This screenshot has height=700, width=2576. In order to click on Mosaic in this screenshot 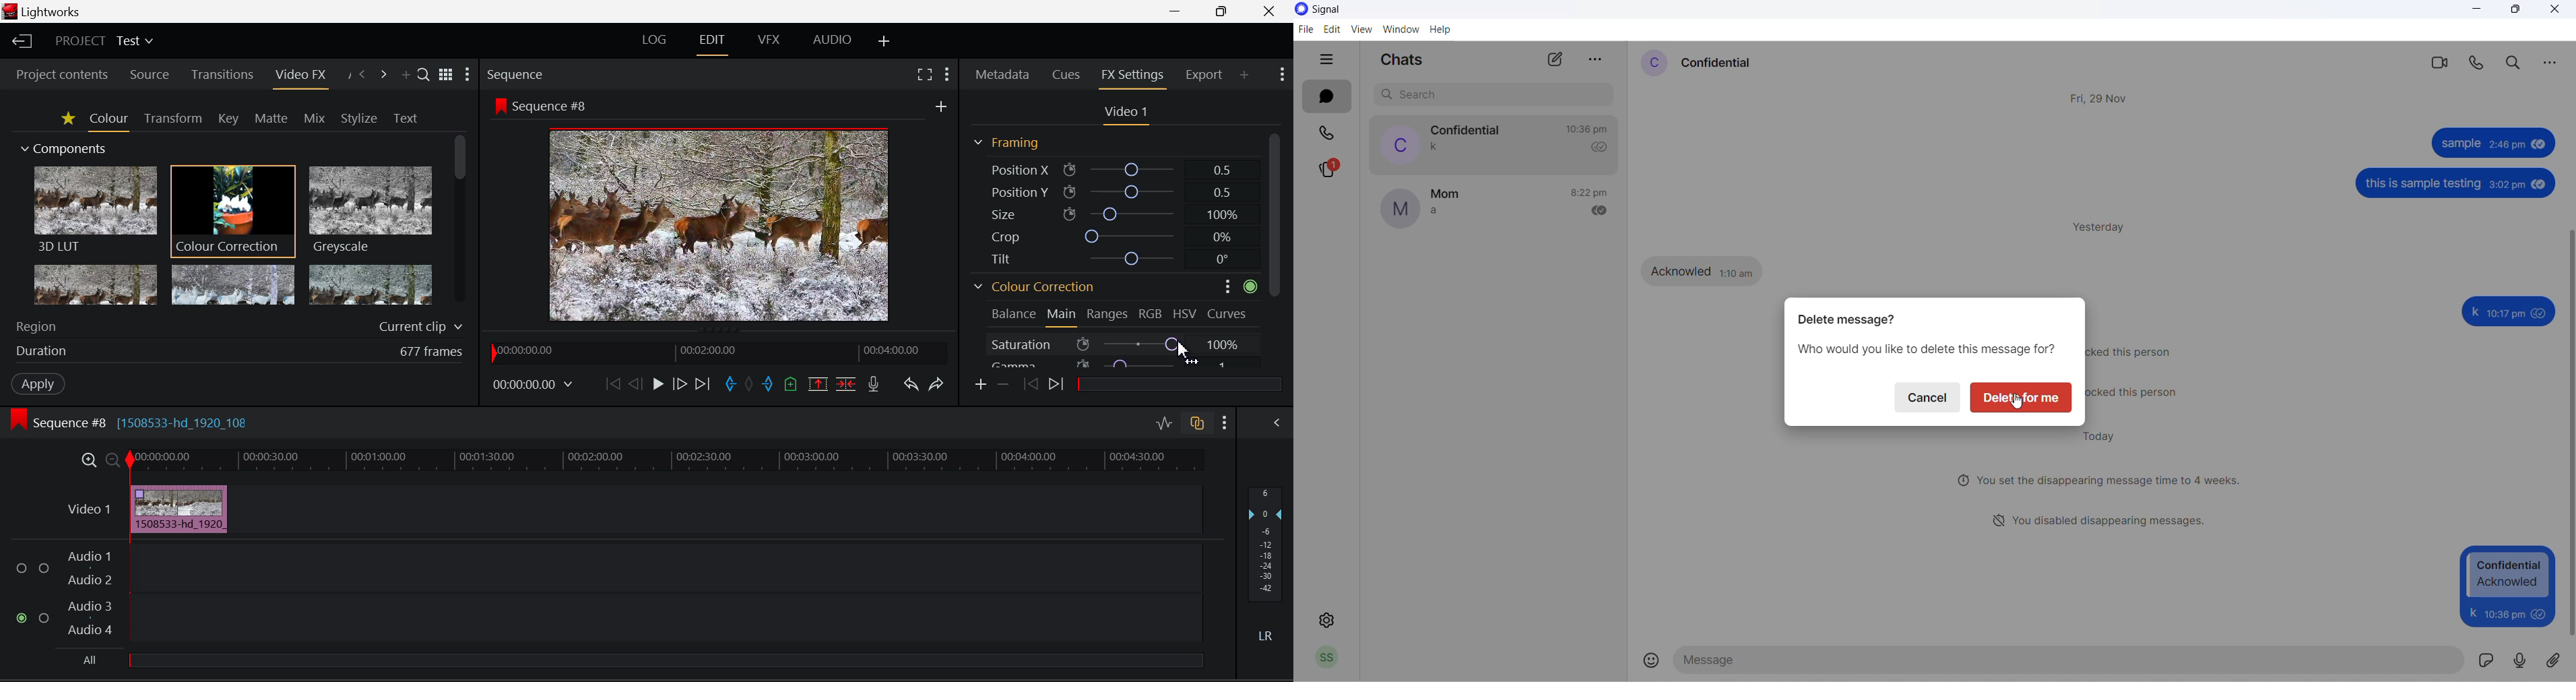, I will do `click(231, 284)`.